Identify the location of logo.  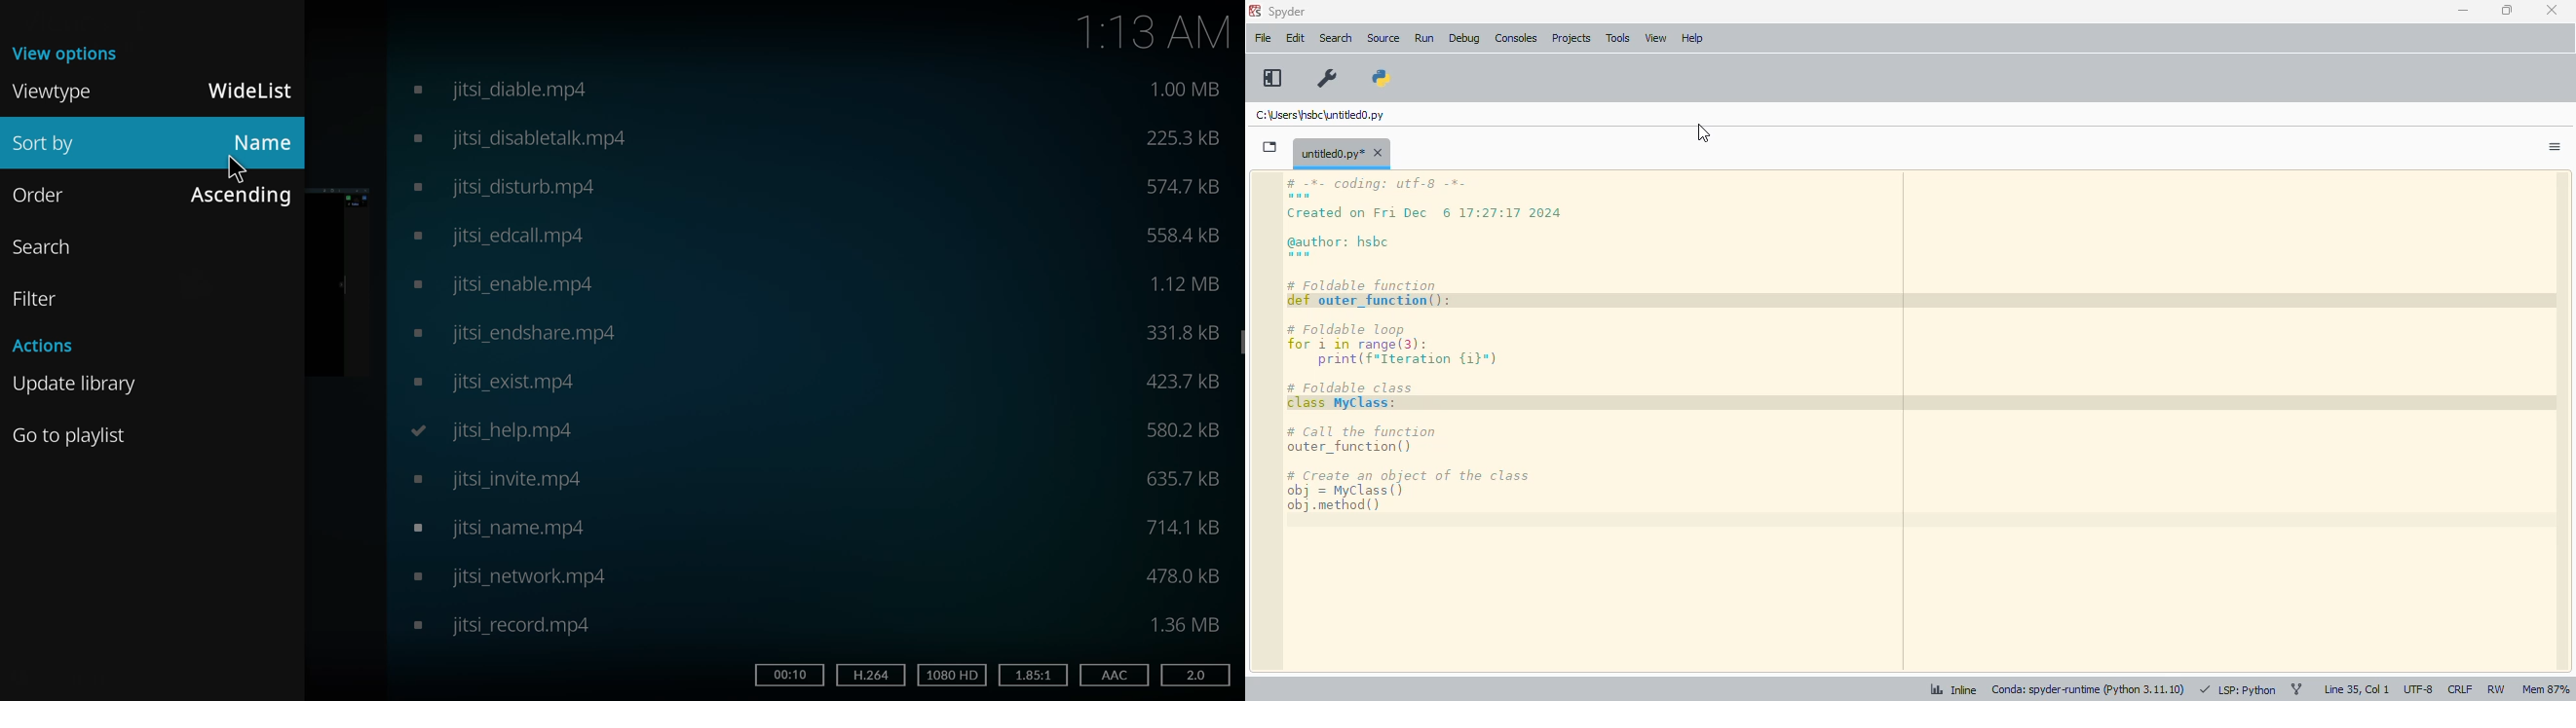
(1255, 11).